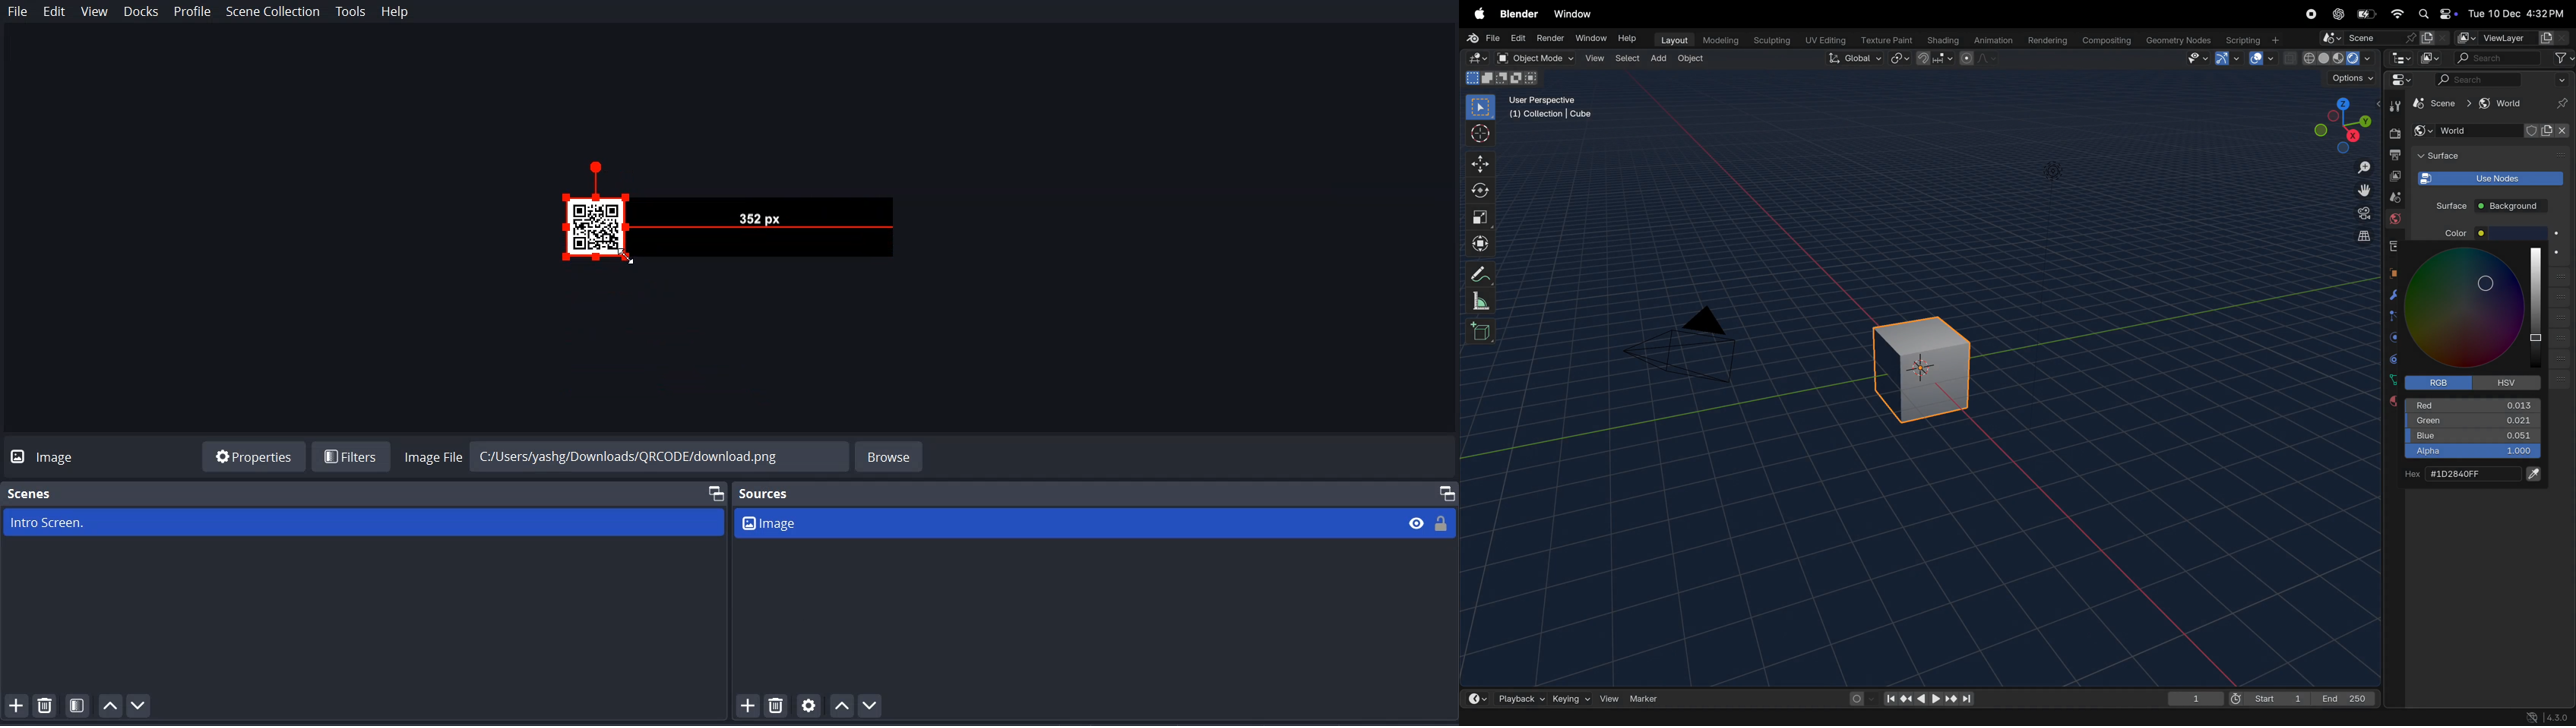  What do you see at coordinates (1860, 698) in the screenshot?
I see `auto keying` at bounding box center [1860, 698].